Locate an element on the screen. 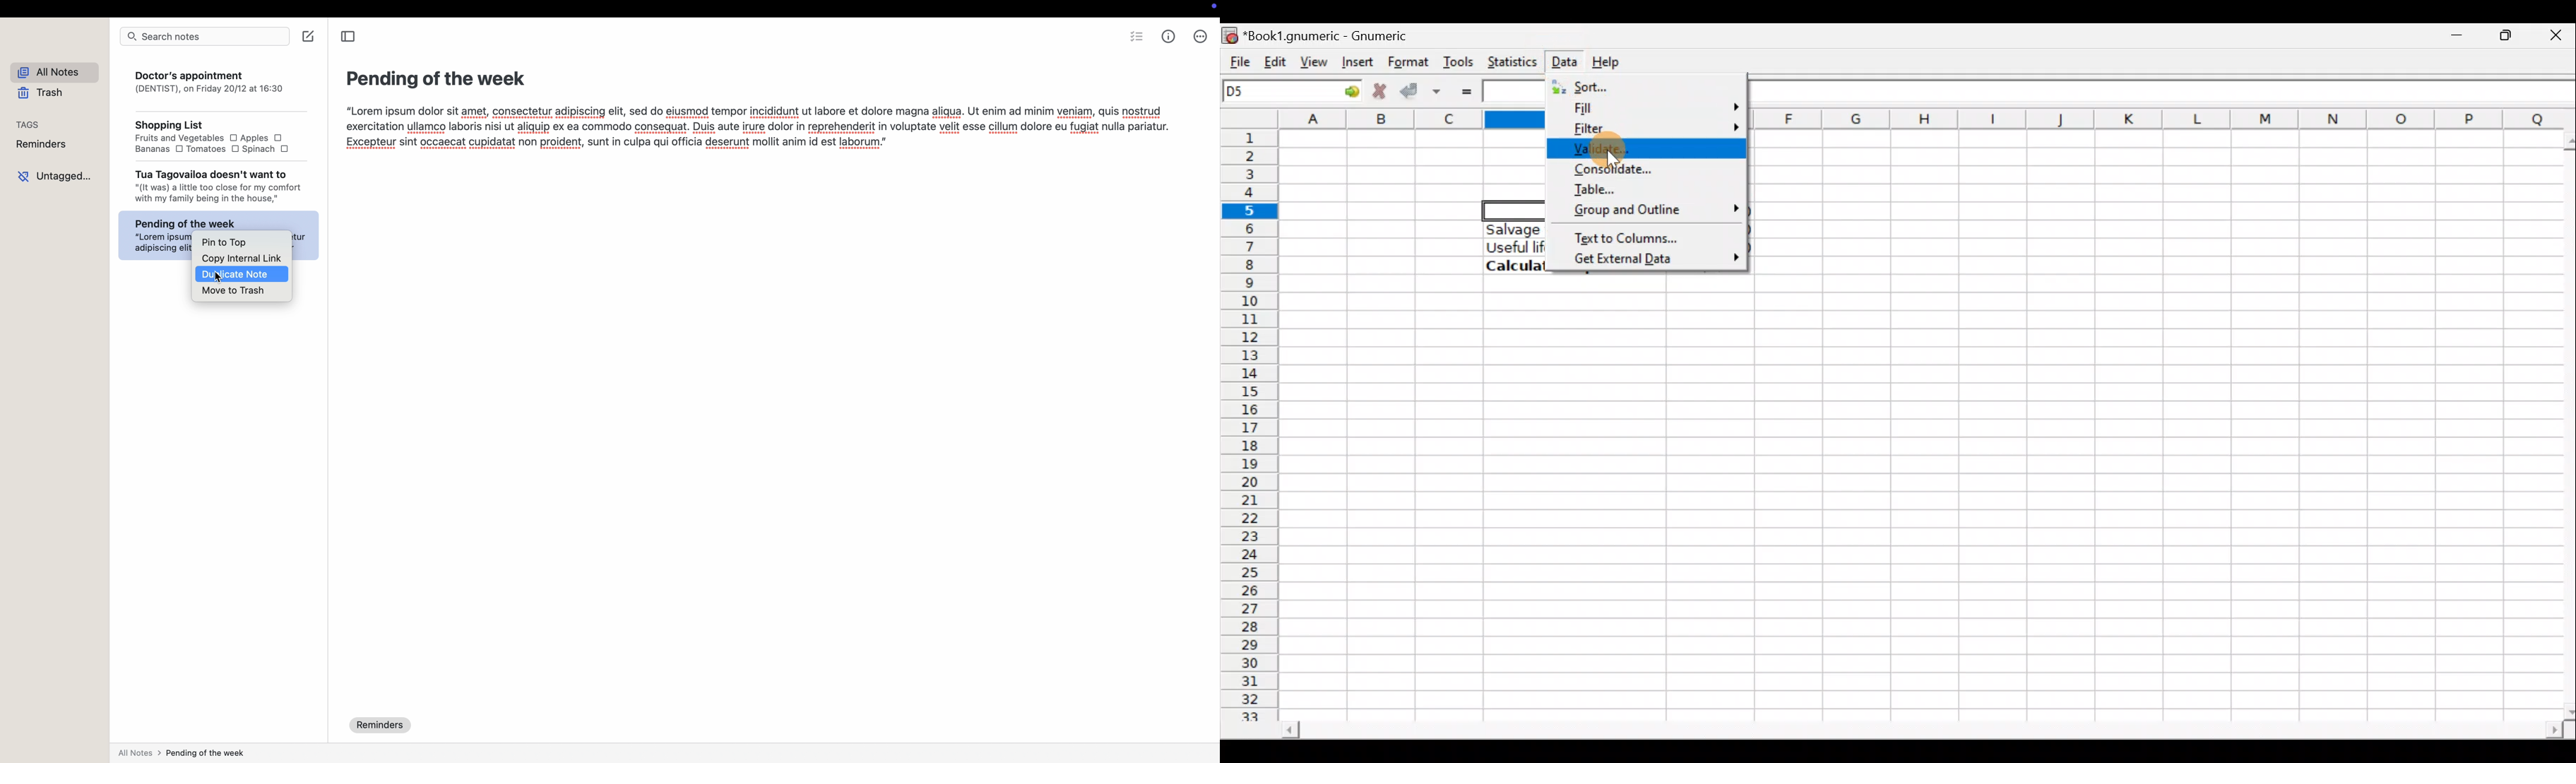 The height and width of the screenshot is (784, 2576). all notes is located at coordinates (52, 72).